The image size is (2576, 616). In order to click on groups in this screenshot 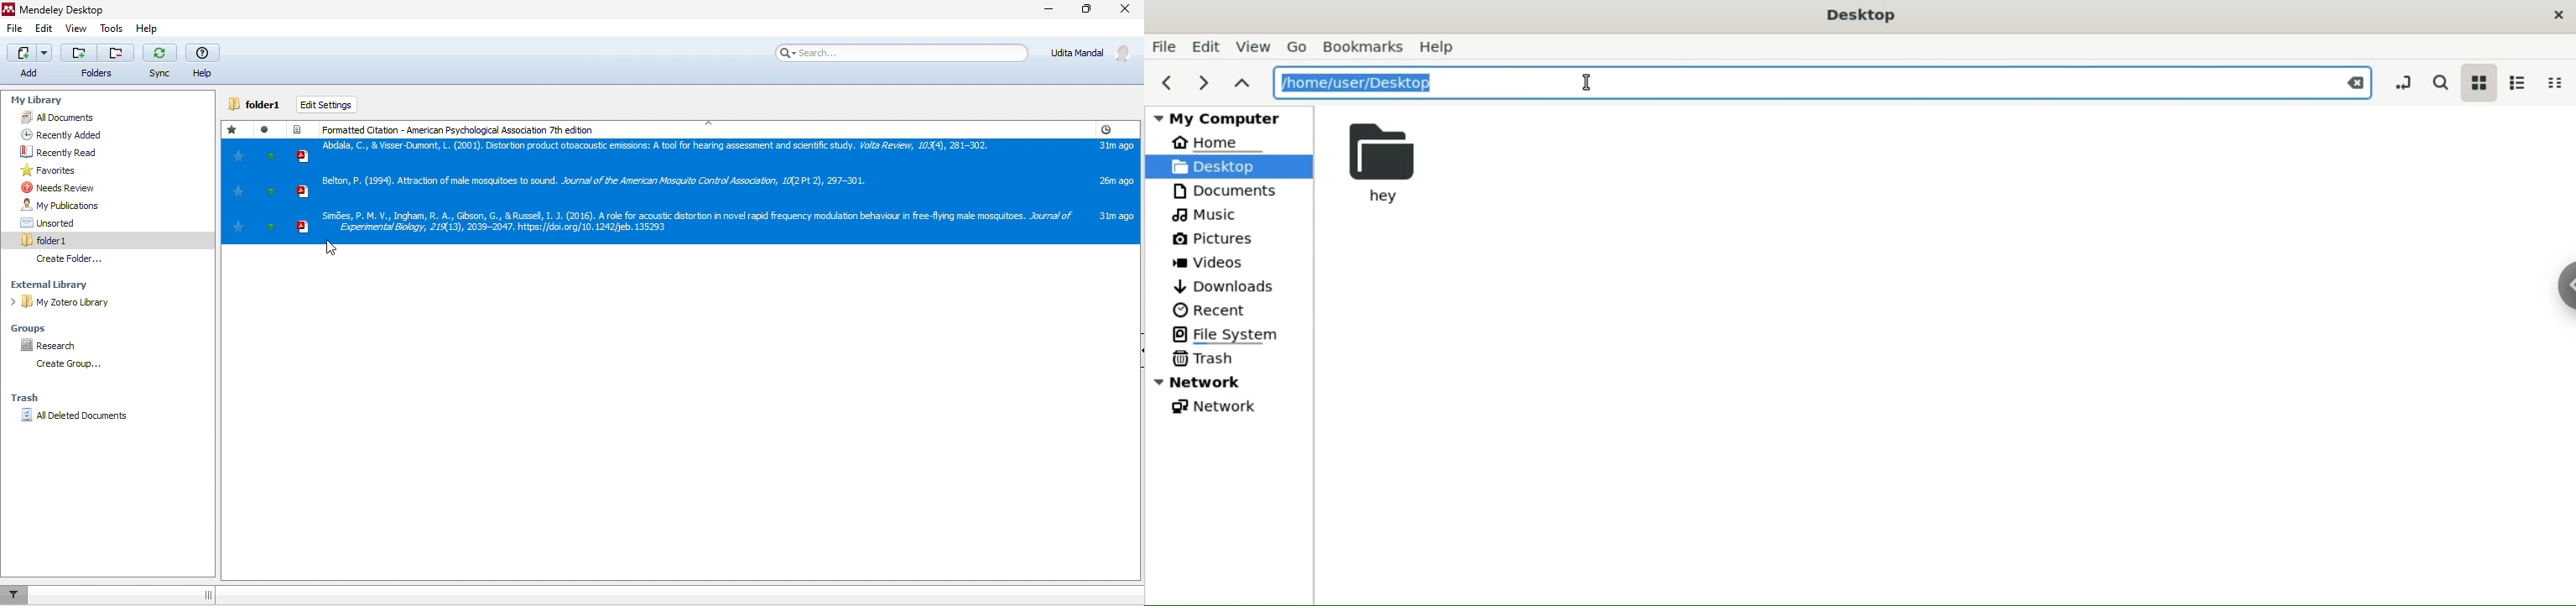, I will do `click(47, 324)`.